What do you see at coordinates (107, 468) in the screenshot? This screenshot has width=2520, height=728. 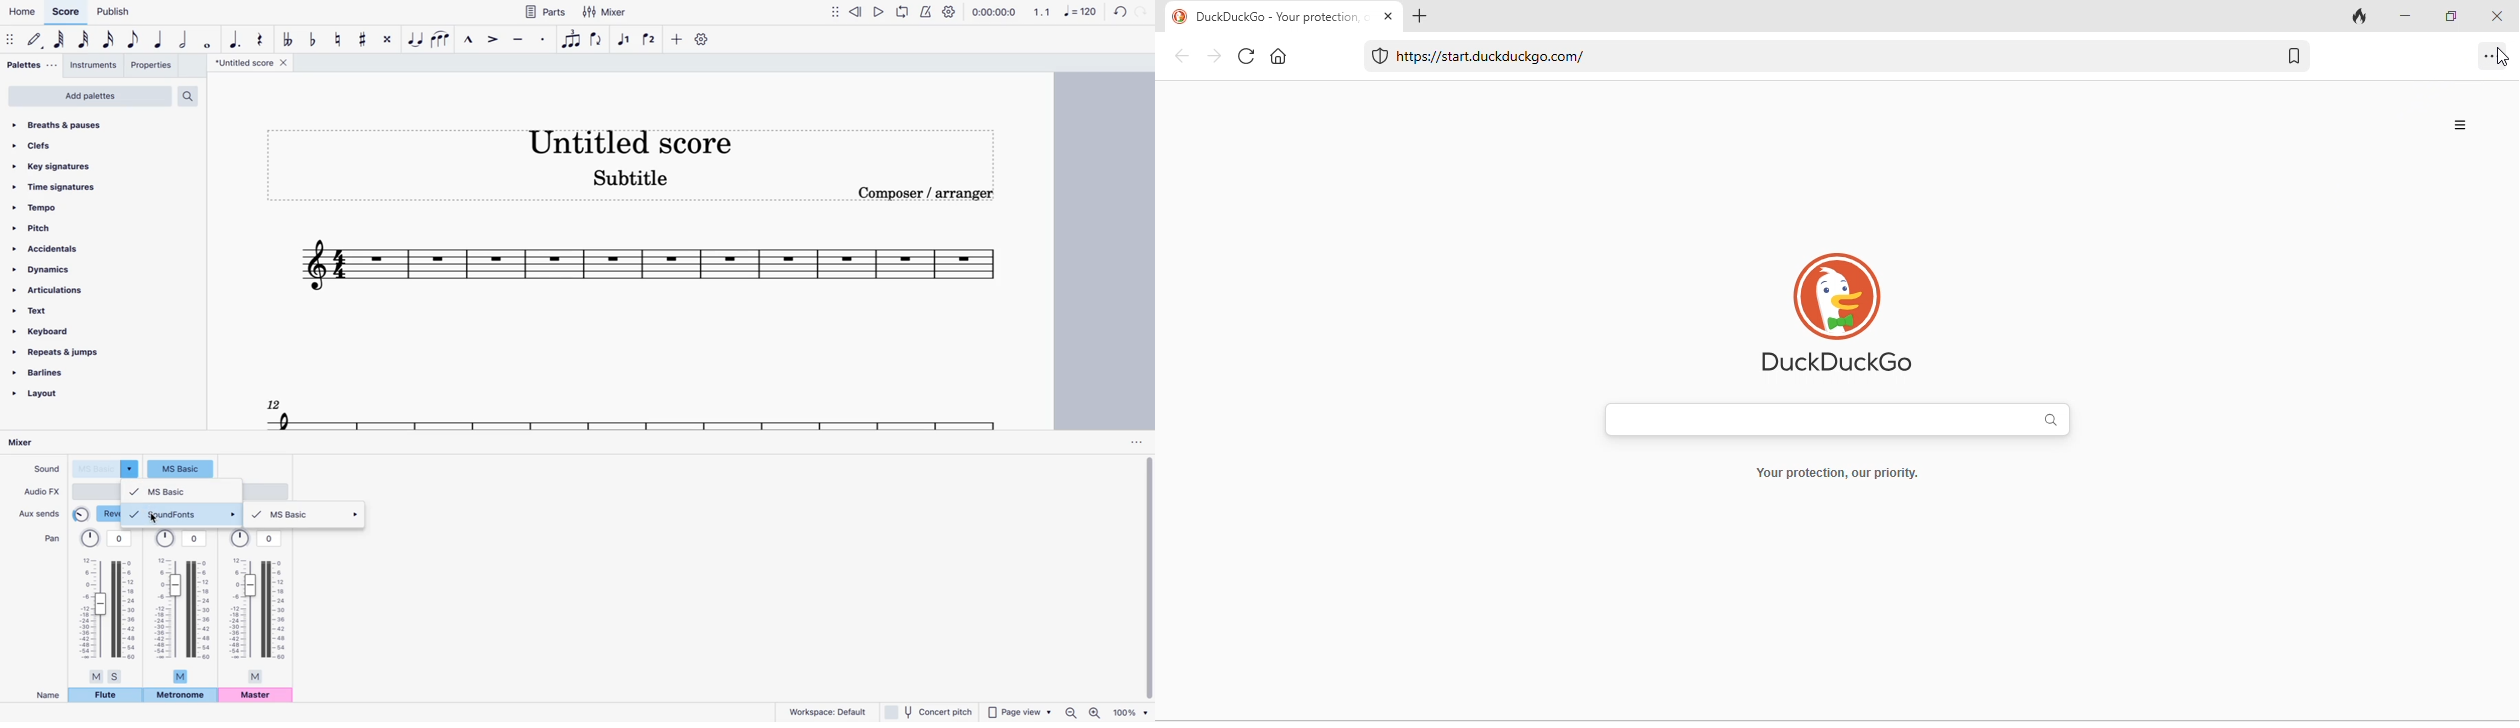 I see `sound type` at bounding box center [107, 468].